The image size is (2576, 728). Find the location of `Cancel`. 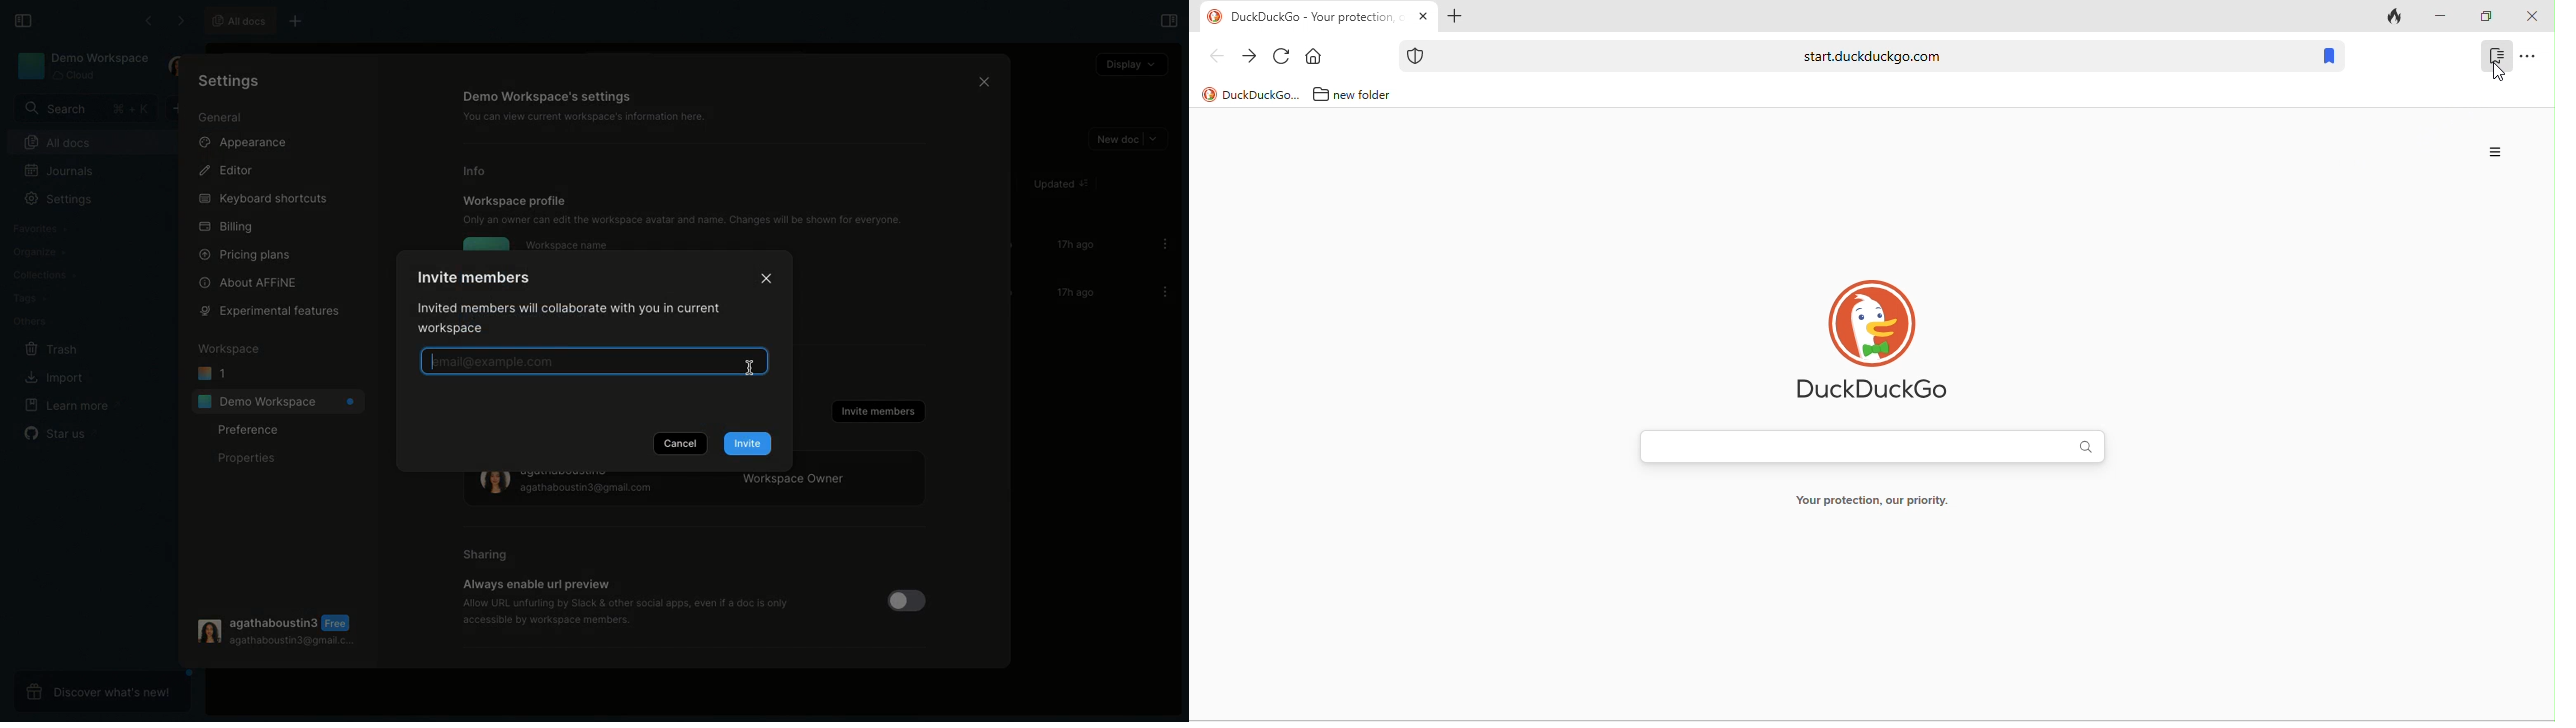

Cancel is located at coordinates (678, 444).